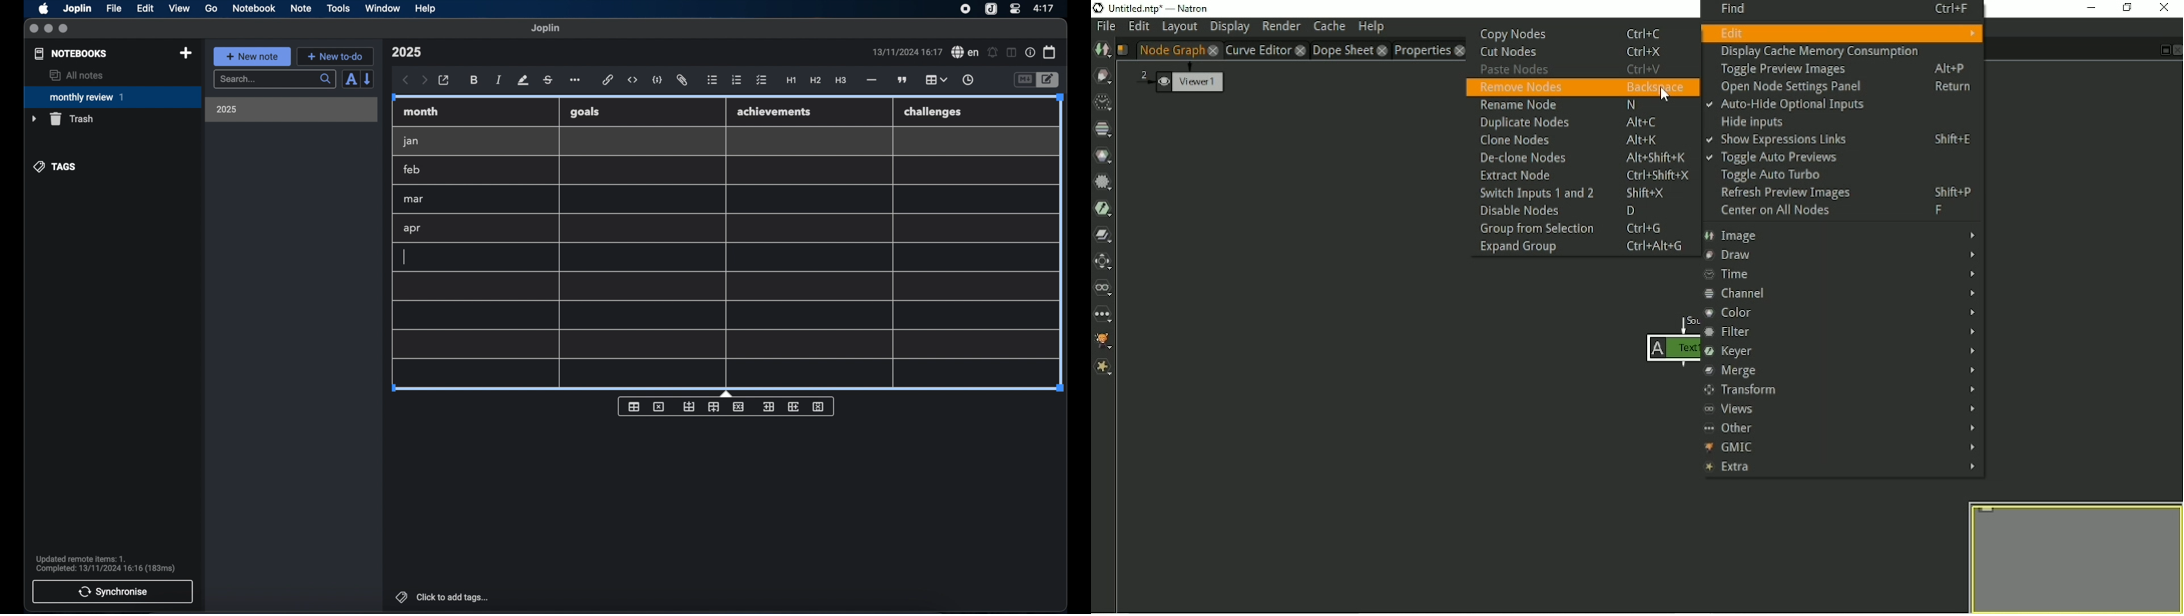 The height and width of the screenshot is (616, 2184). I want to click on block quotes, so click(903, 80).